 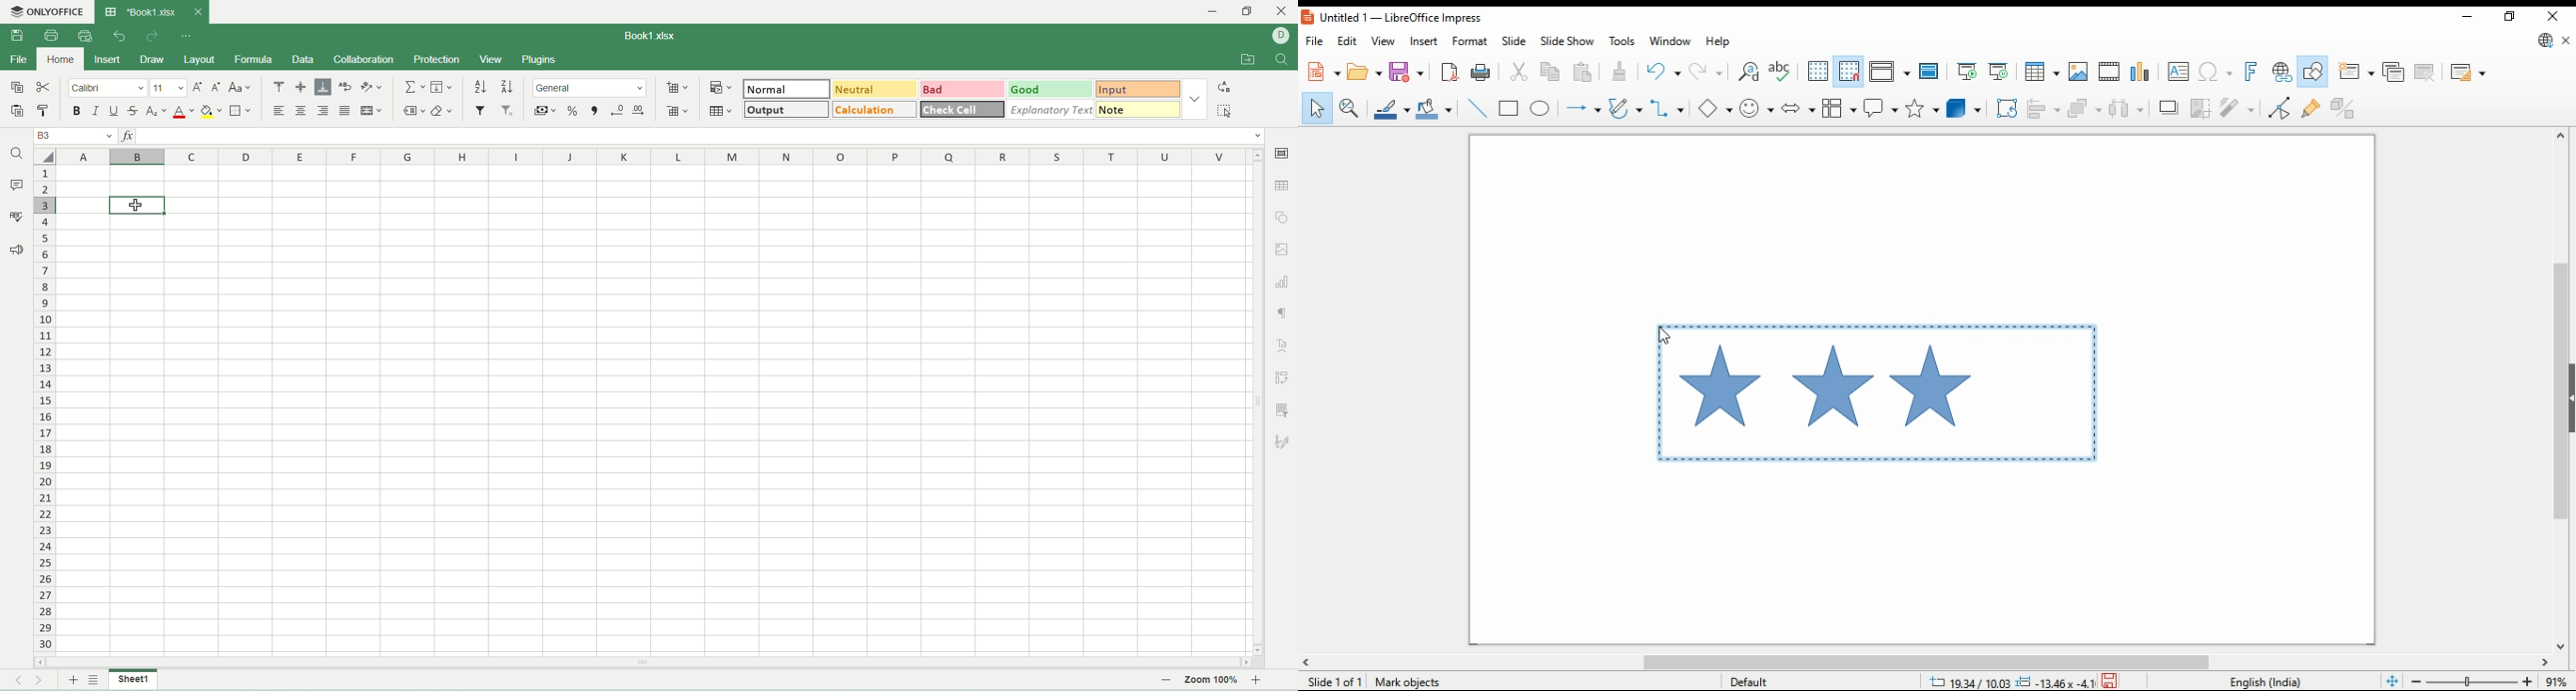 I want to click on Mark Objects, so click(x=1410, y=680).